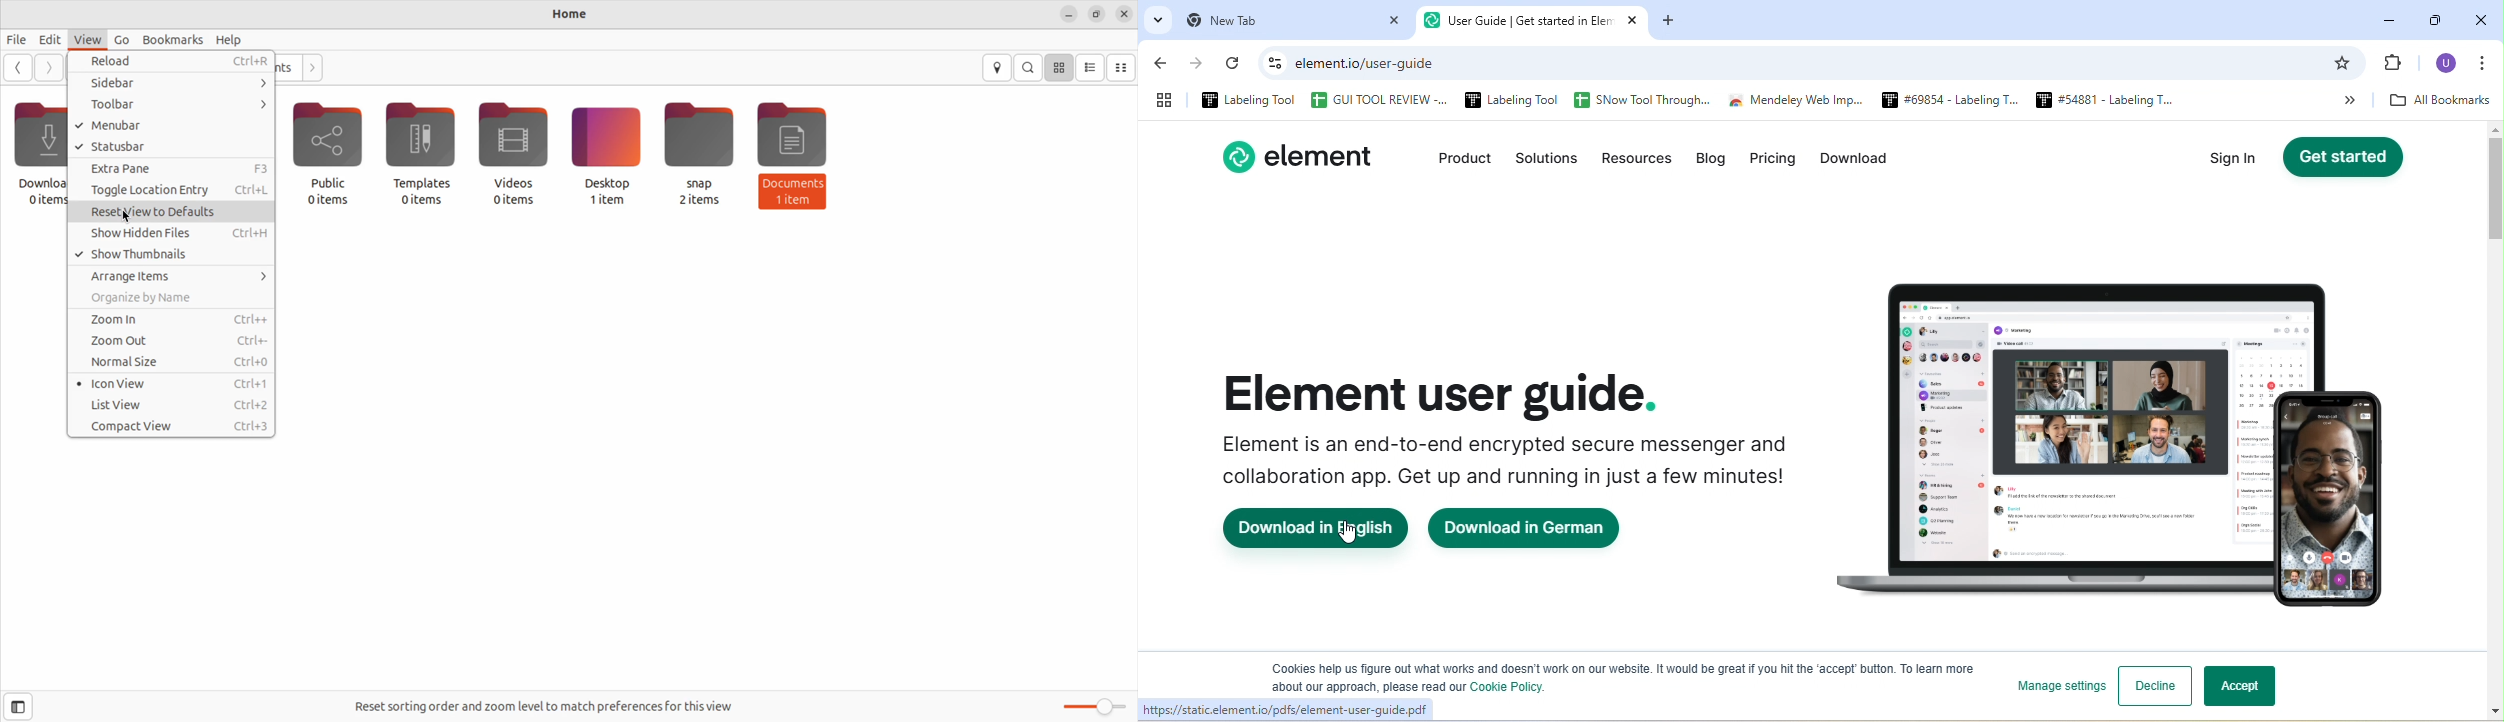  I want to click on Go, so click(125, 38).